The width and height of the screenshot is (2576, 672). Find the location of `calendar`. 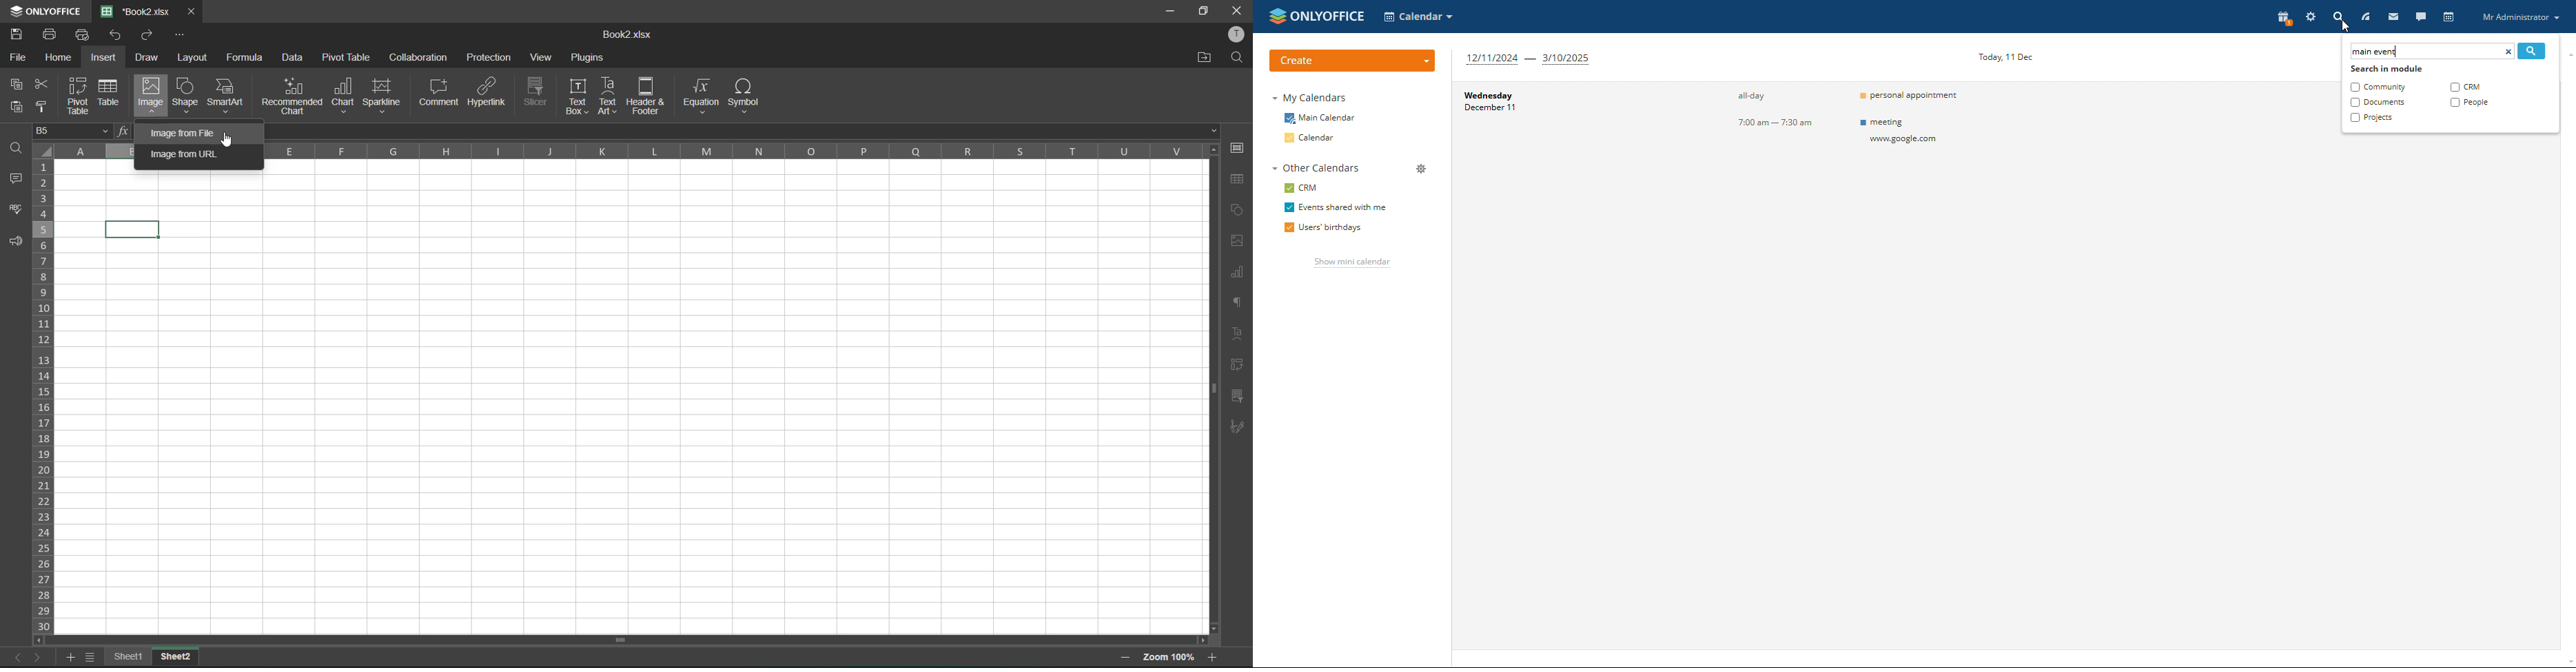

calendar is located at coordinates (2449, 17).